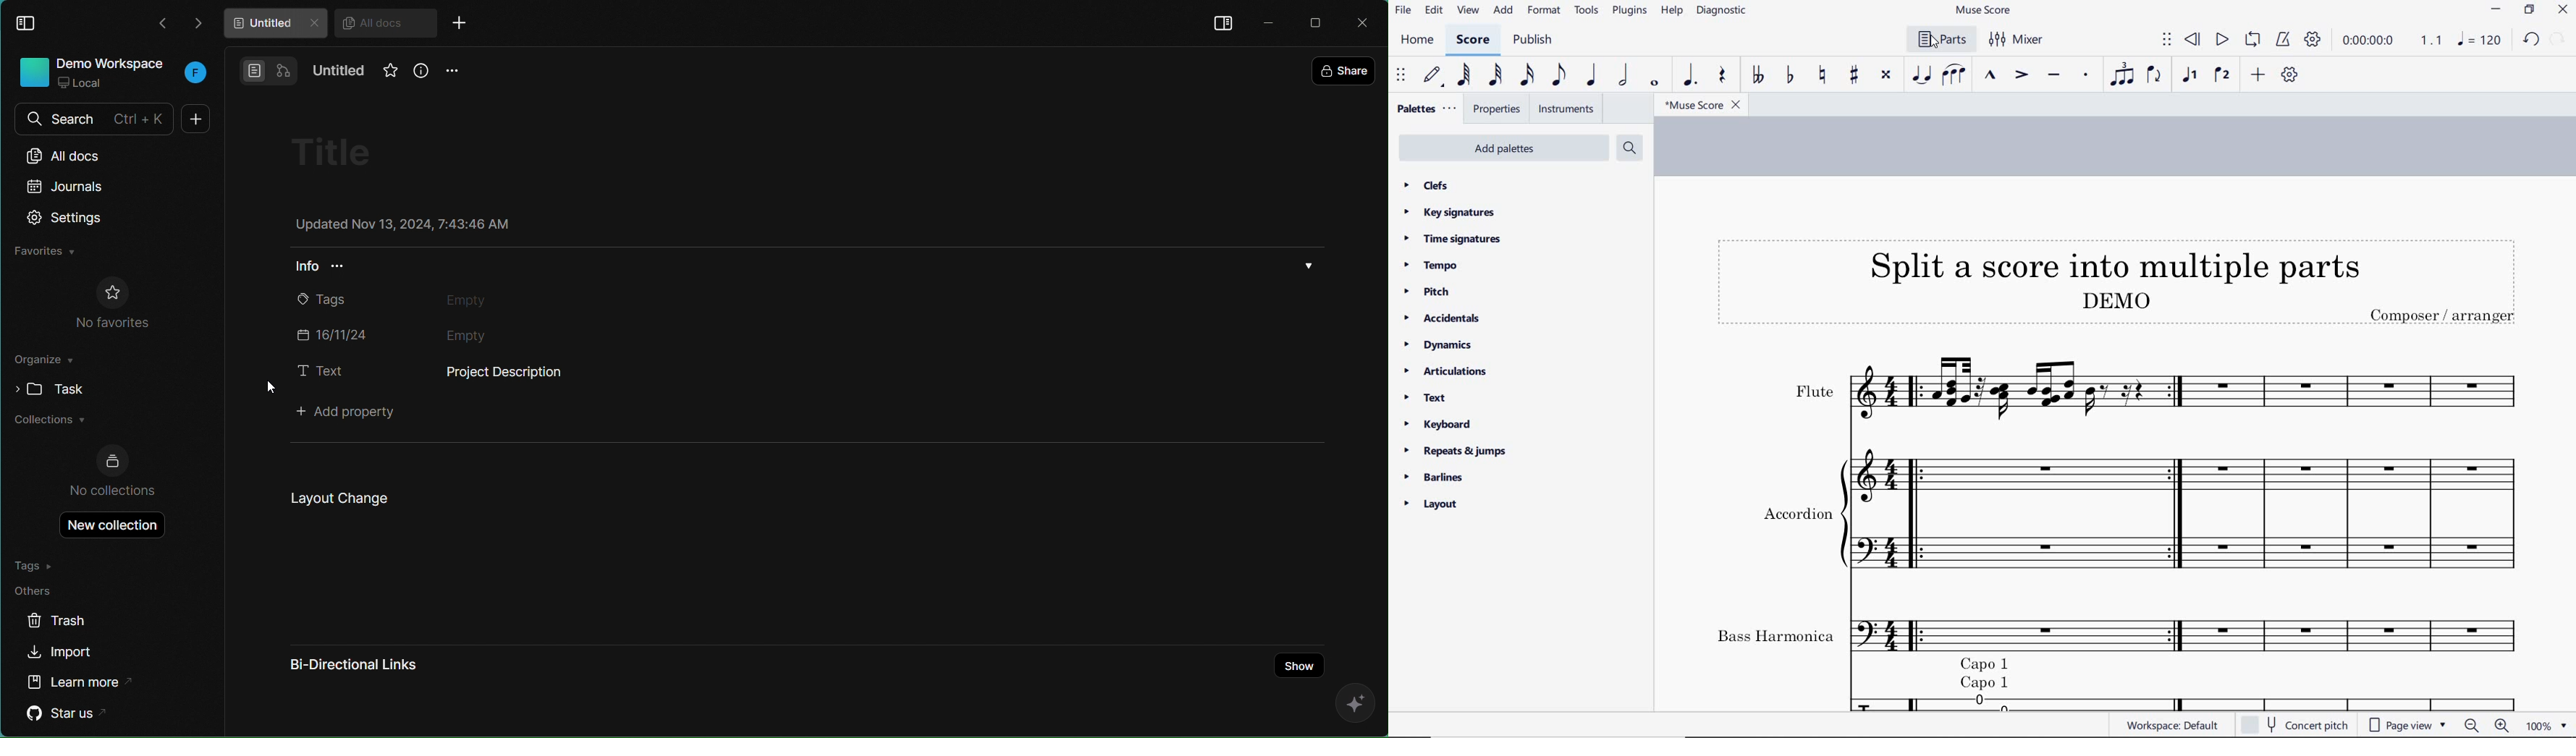  What do you see at coordinates (1222, 22) in the screenshot?
I see `display` at bounding box center [1222, 22].